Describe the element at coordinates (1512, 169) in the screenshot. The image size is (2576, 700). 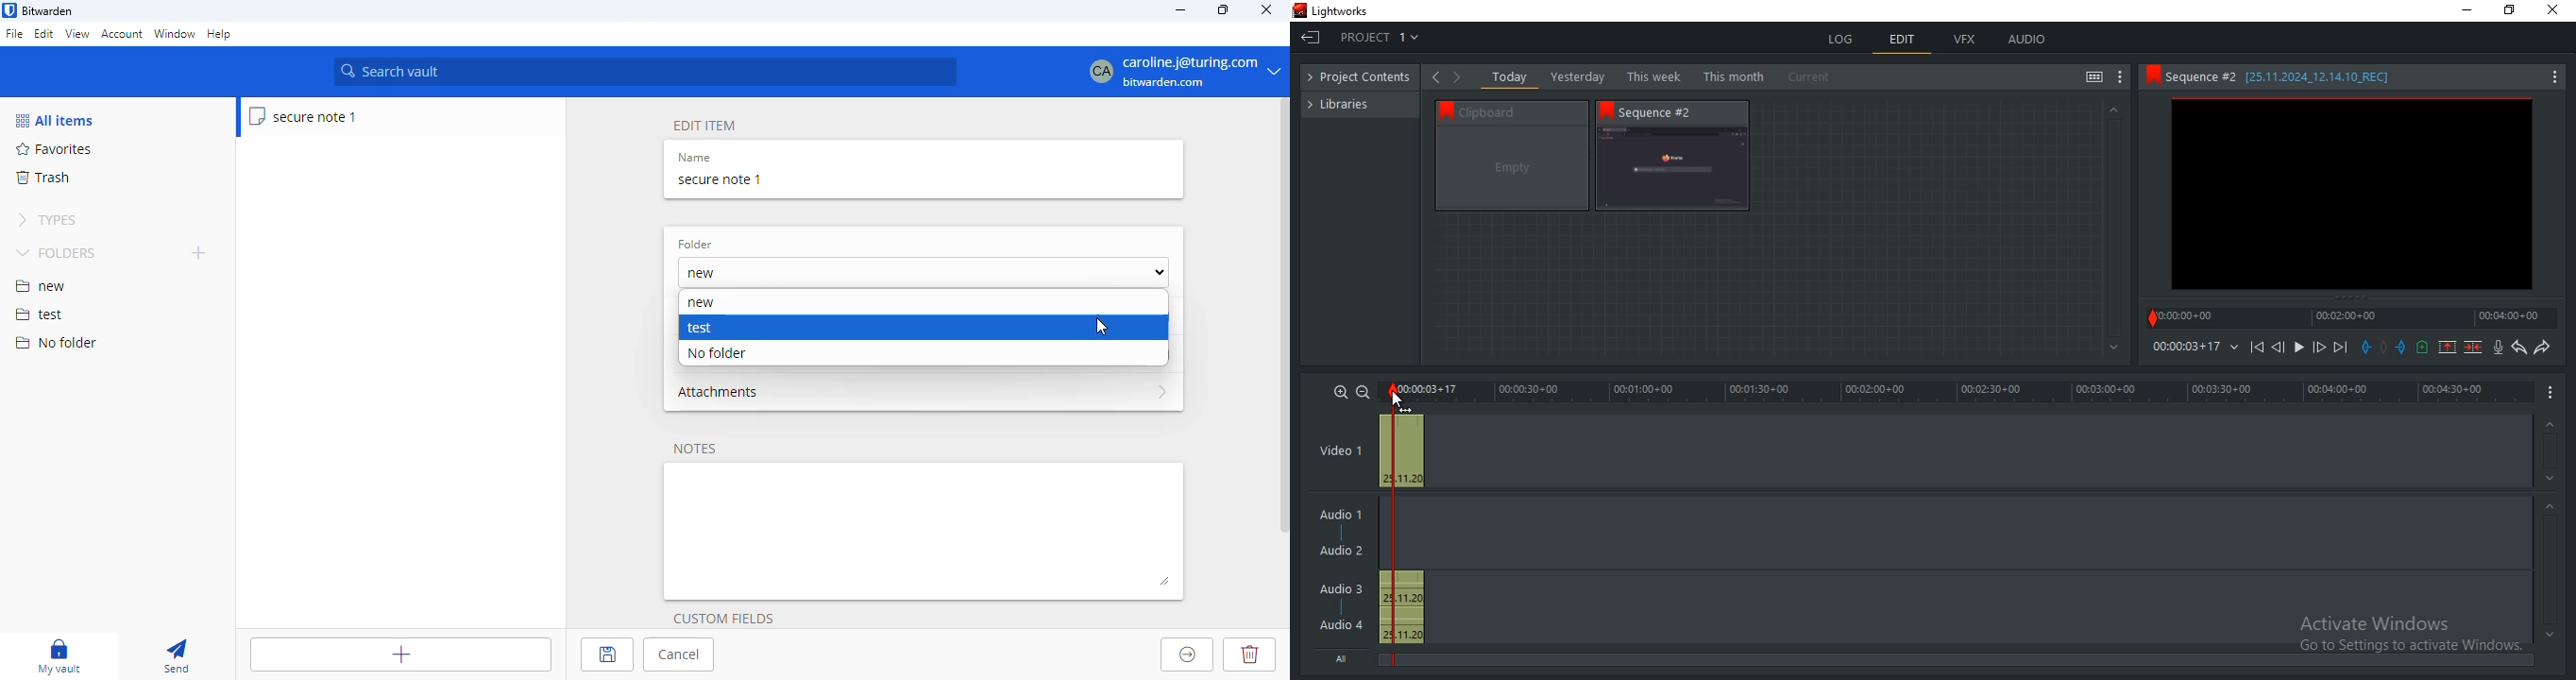
I see `clipboard` at that location.